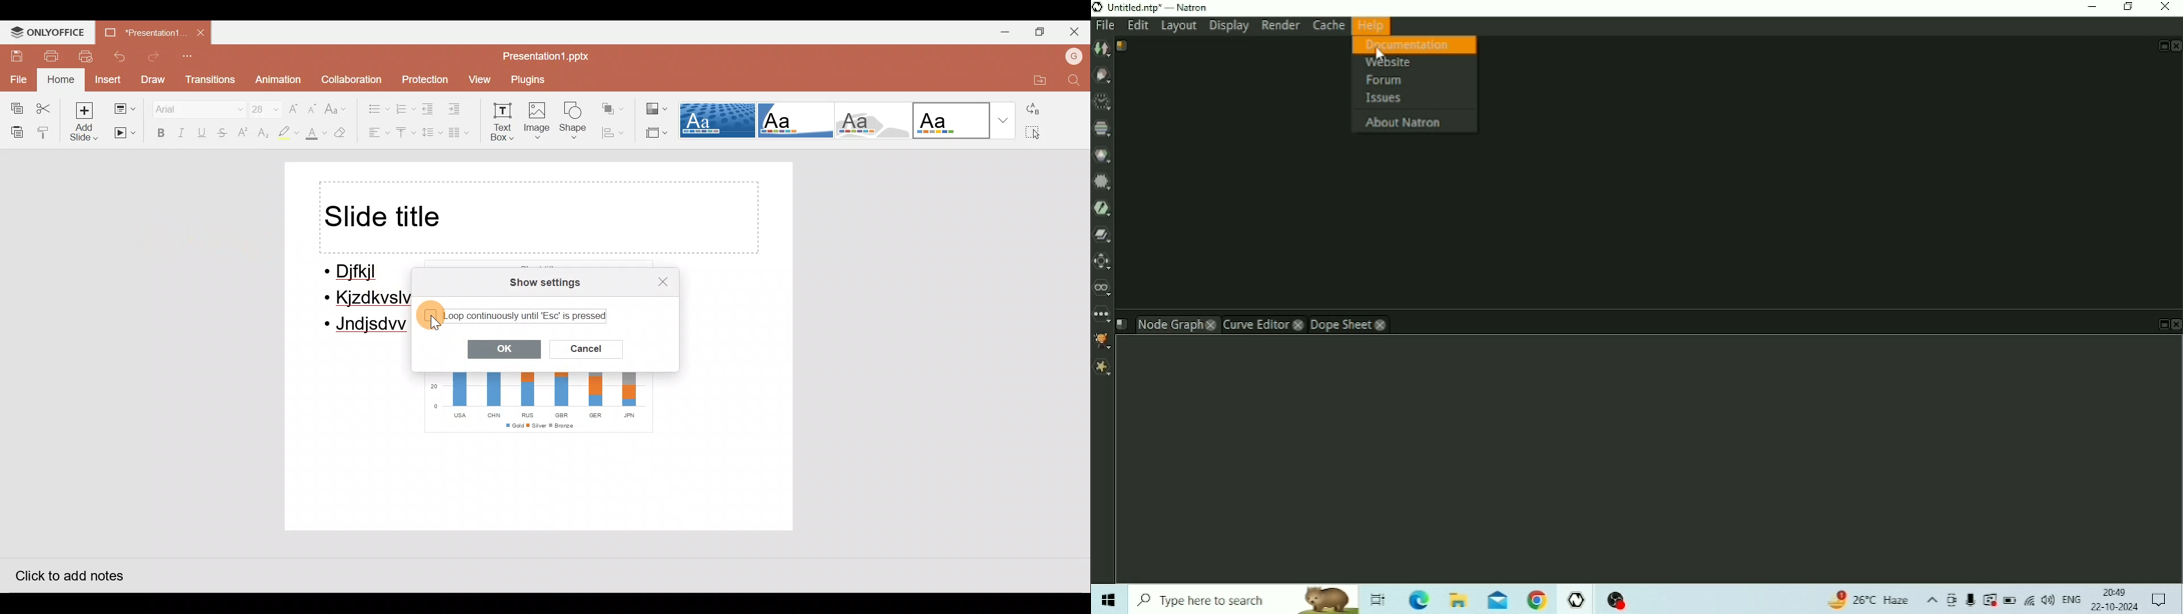 The height and width of the screenshot is (616, 2184). Describe the element at coordinates (459, 107) in the screenshot. I see `Increase indent` at that location.